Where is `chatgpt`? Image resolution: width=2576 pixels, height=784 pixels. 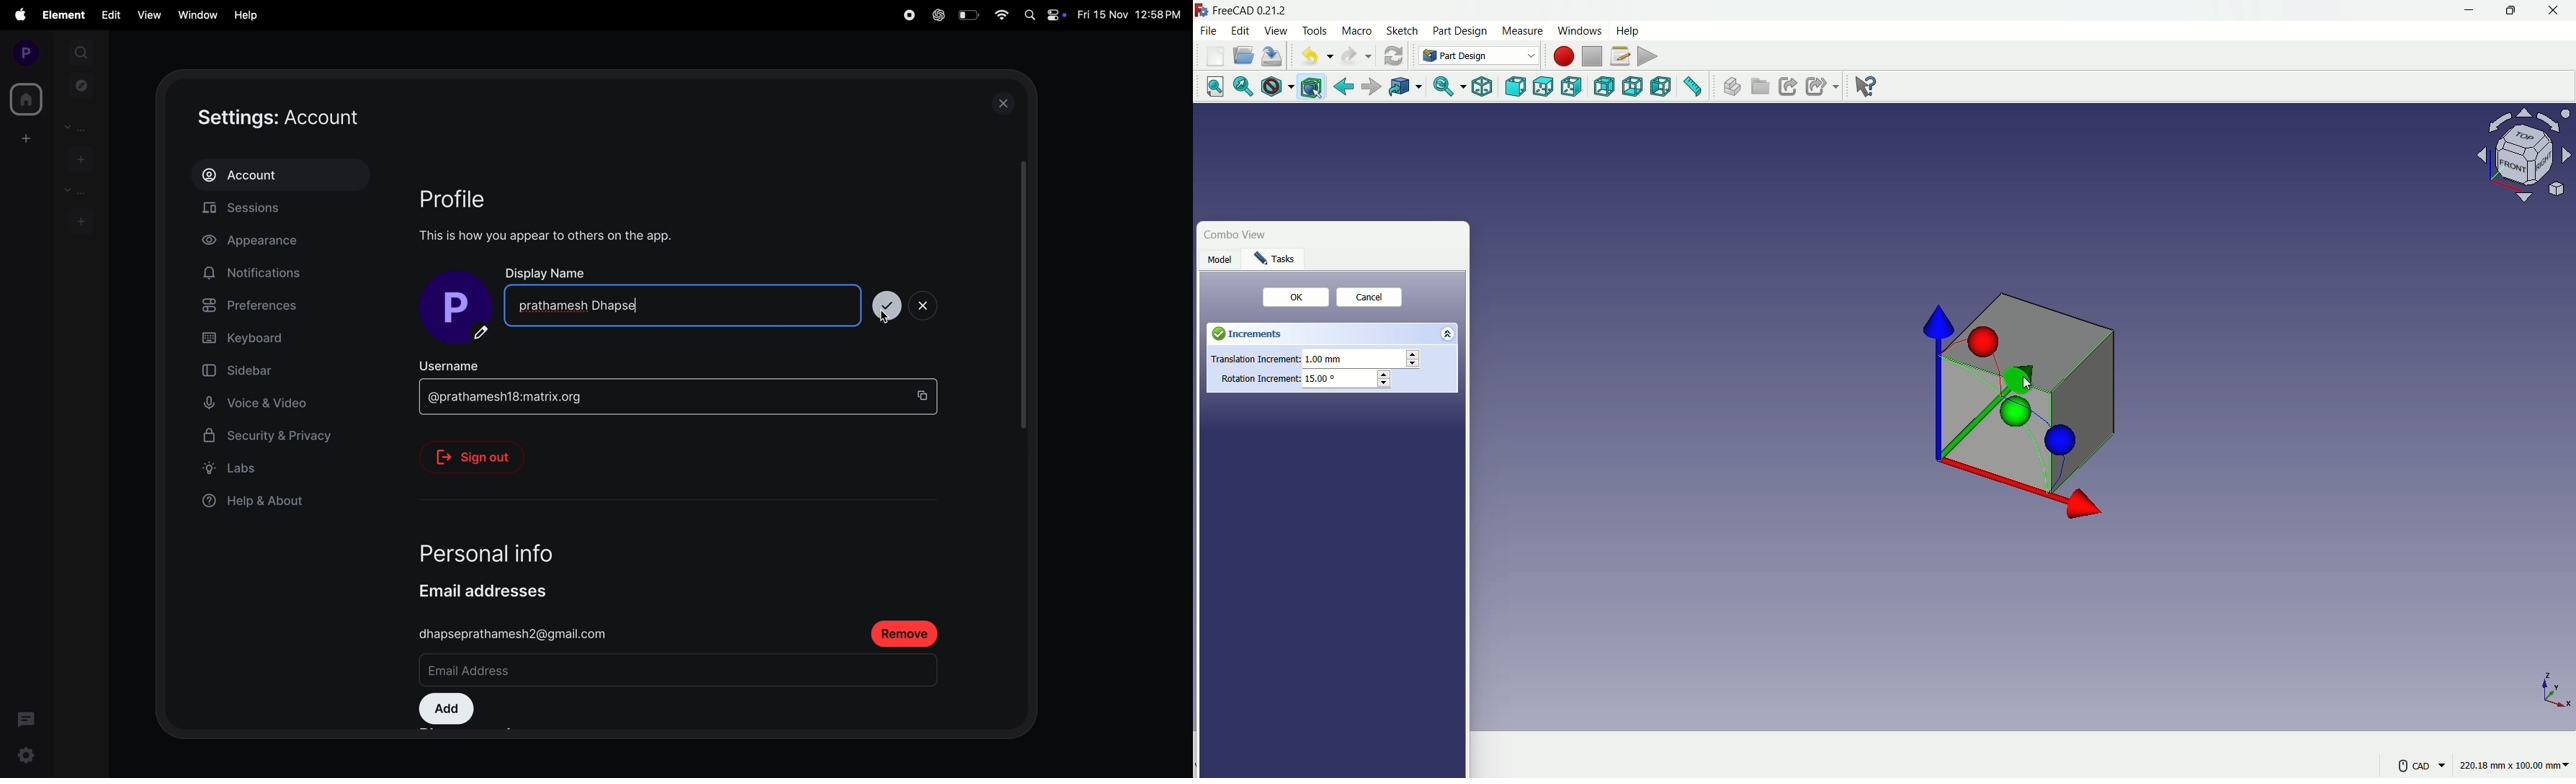 chatgpt is located at coordinates (937, 15).